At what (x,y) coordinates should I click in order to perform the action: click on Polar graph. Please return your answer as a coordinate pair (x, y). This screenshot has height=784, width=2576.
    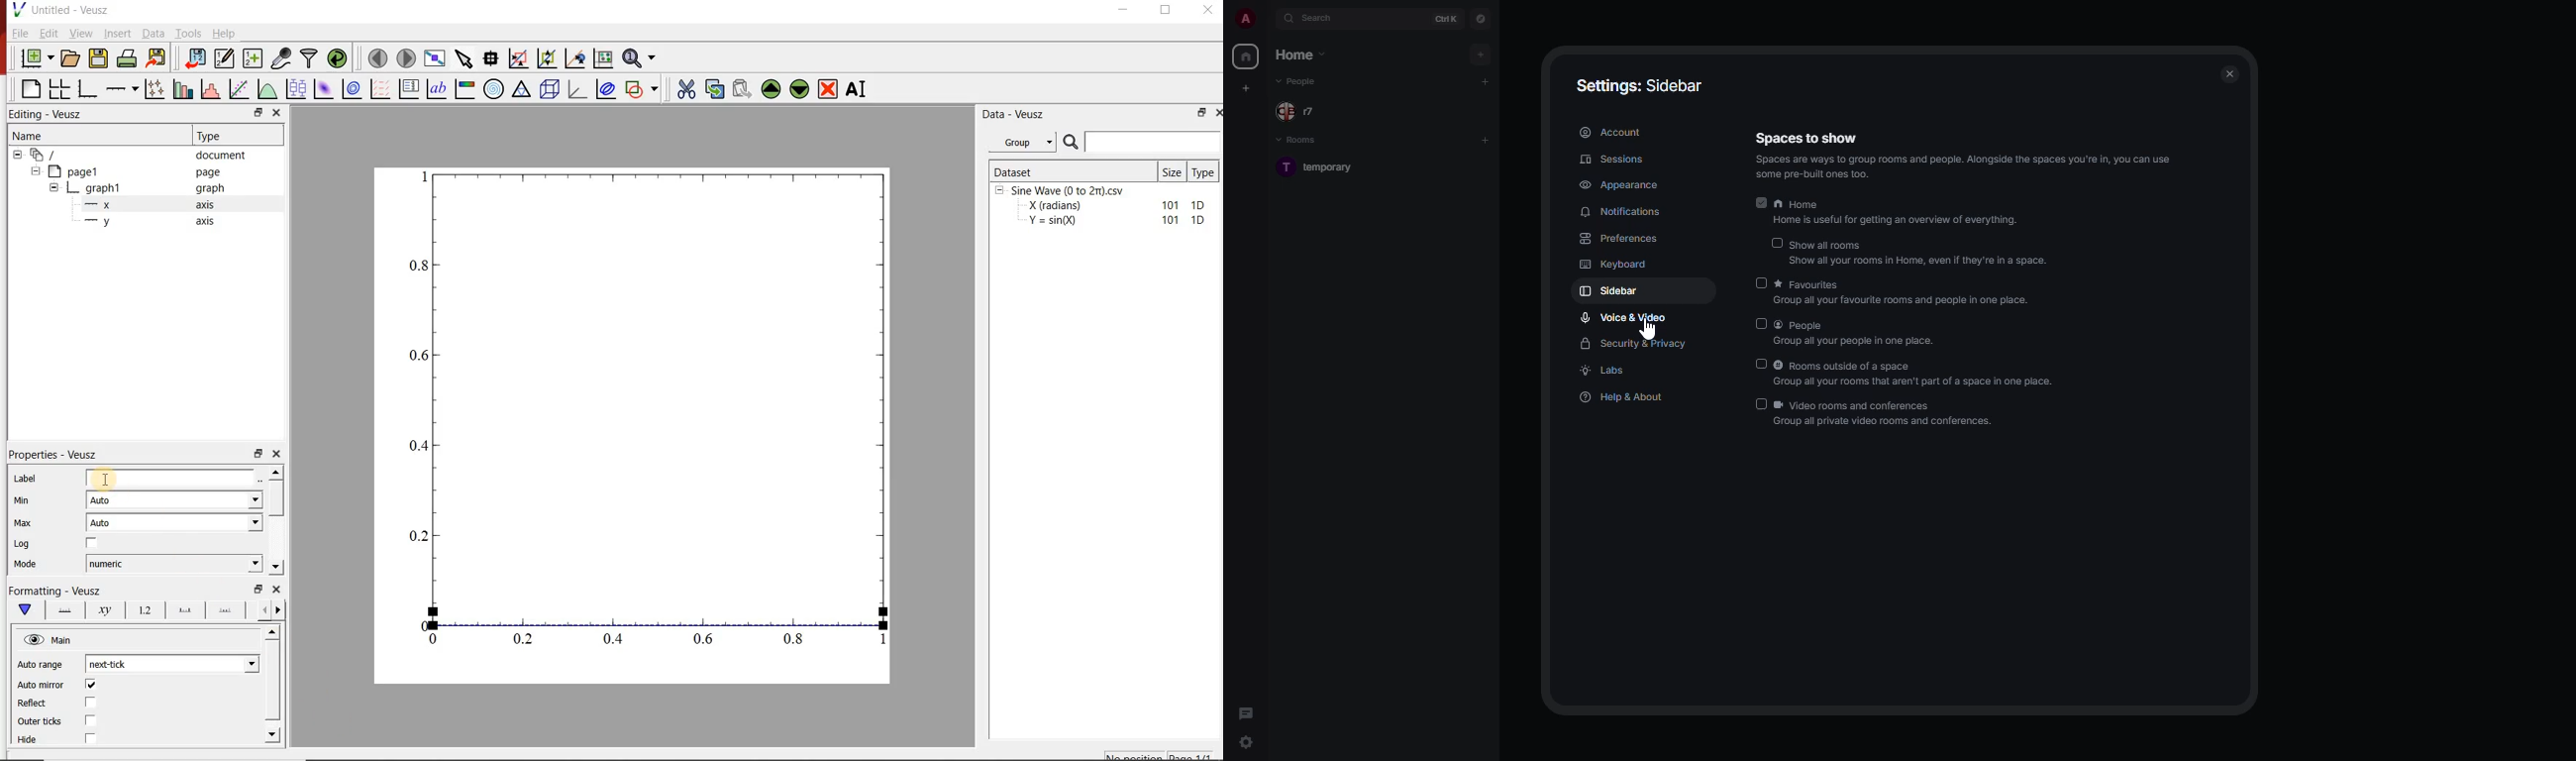
    Looking at the image, I should click on (495, 89).